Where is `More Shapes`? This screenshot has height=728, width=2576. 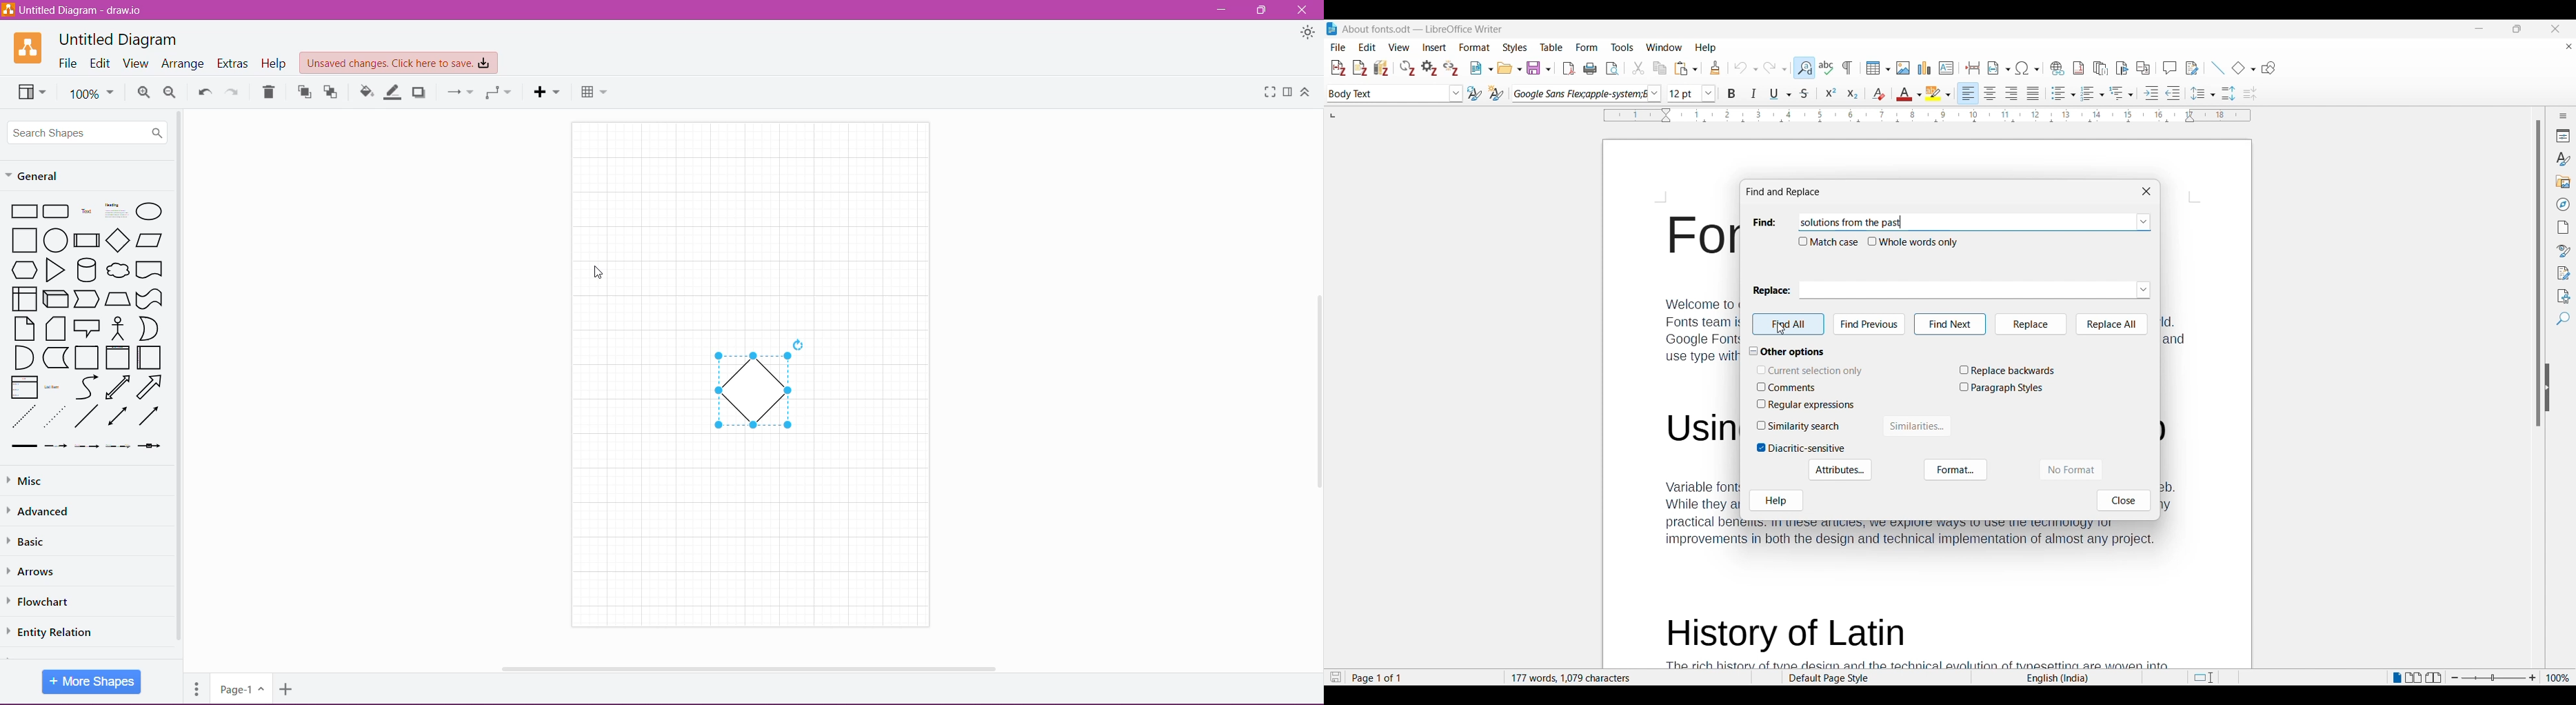
More Shapes is located at coordinates (92, 682).